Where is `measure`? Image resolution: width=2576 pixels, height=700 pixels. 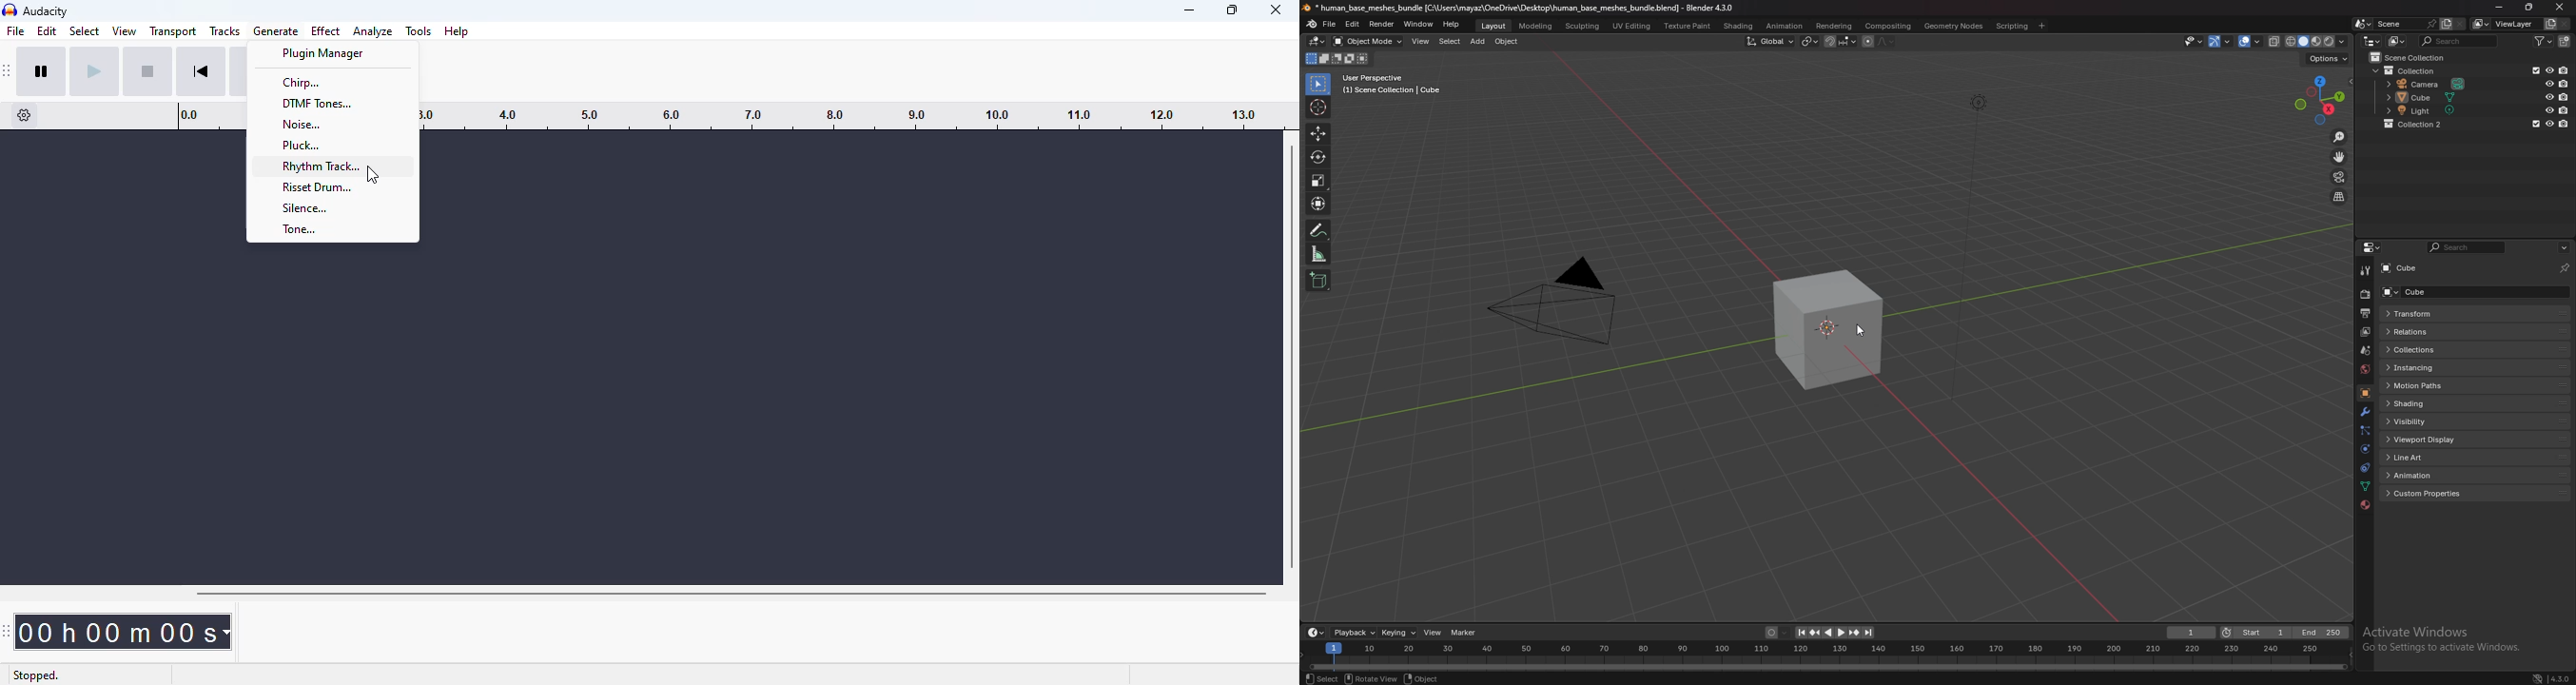
measure is located at coordinates (1318, 254).